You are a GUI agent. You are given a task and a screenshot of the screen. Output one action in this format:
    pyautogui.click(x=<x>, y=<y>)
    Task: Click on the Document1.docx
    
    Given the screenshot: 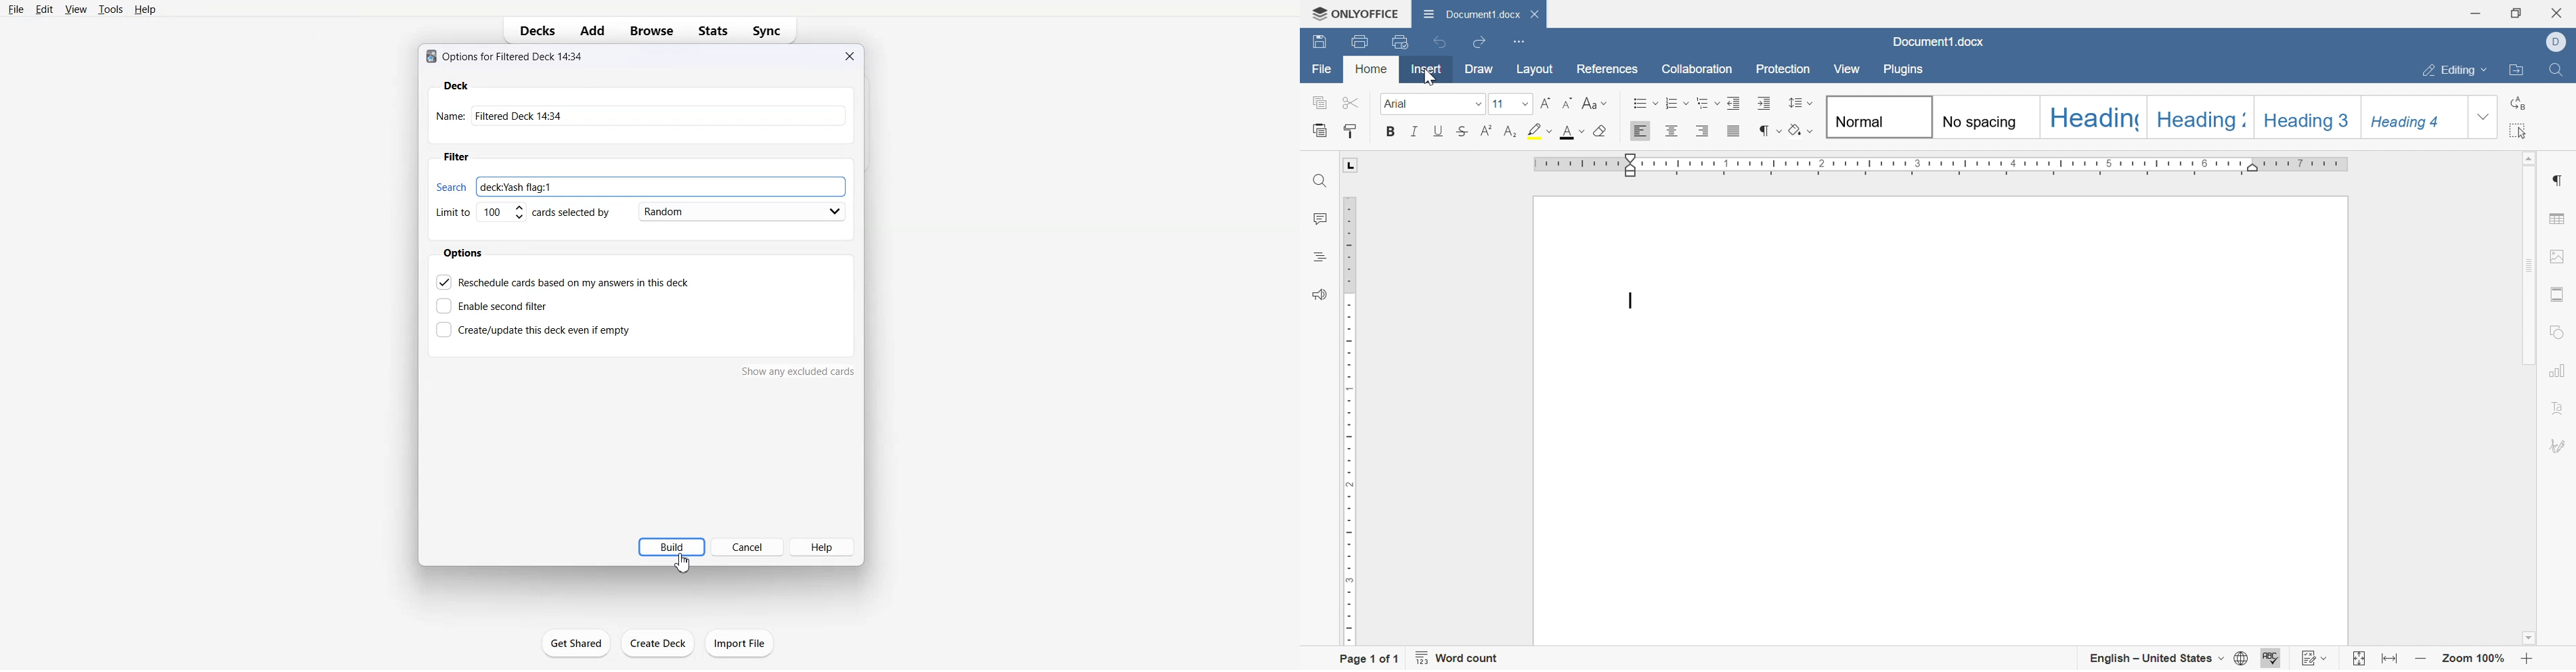 What is the action you would take?
    pyautogui.click(x=1474, y=17)
    